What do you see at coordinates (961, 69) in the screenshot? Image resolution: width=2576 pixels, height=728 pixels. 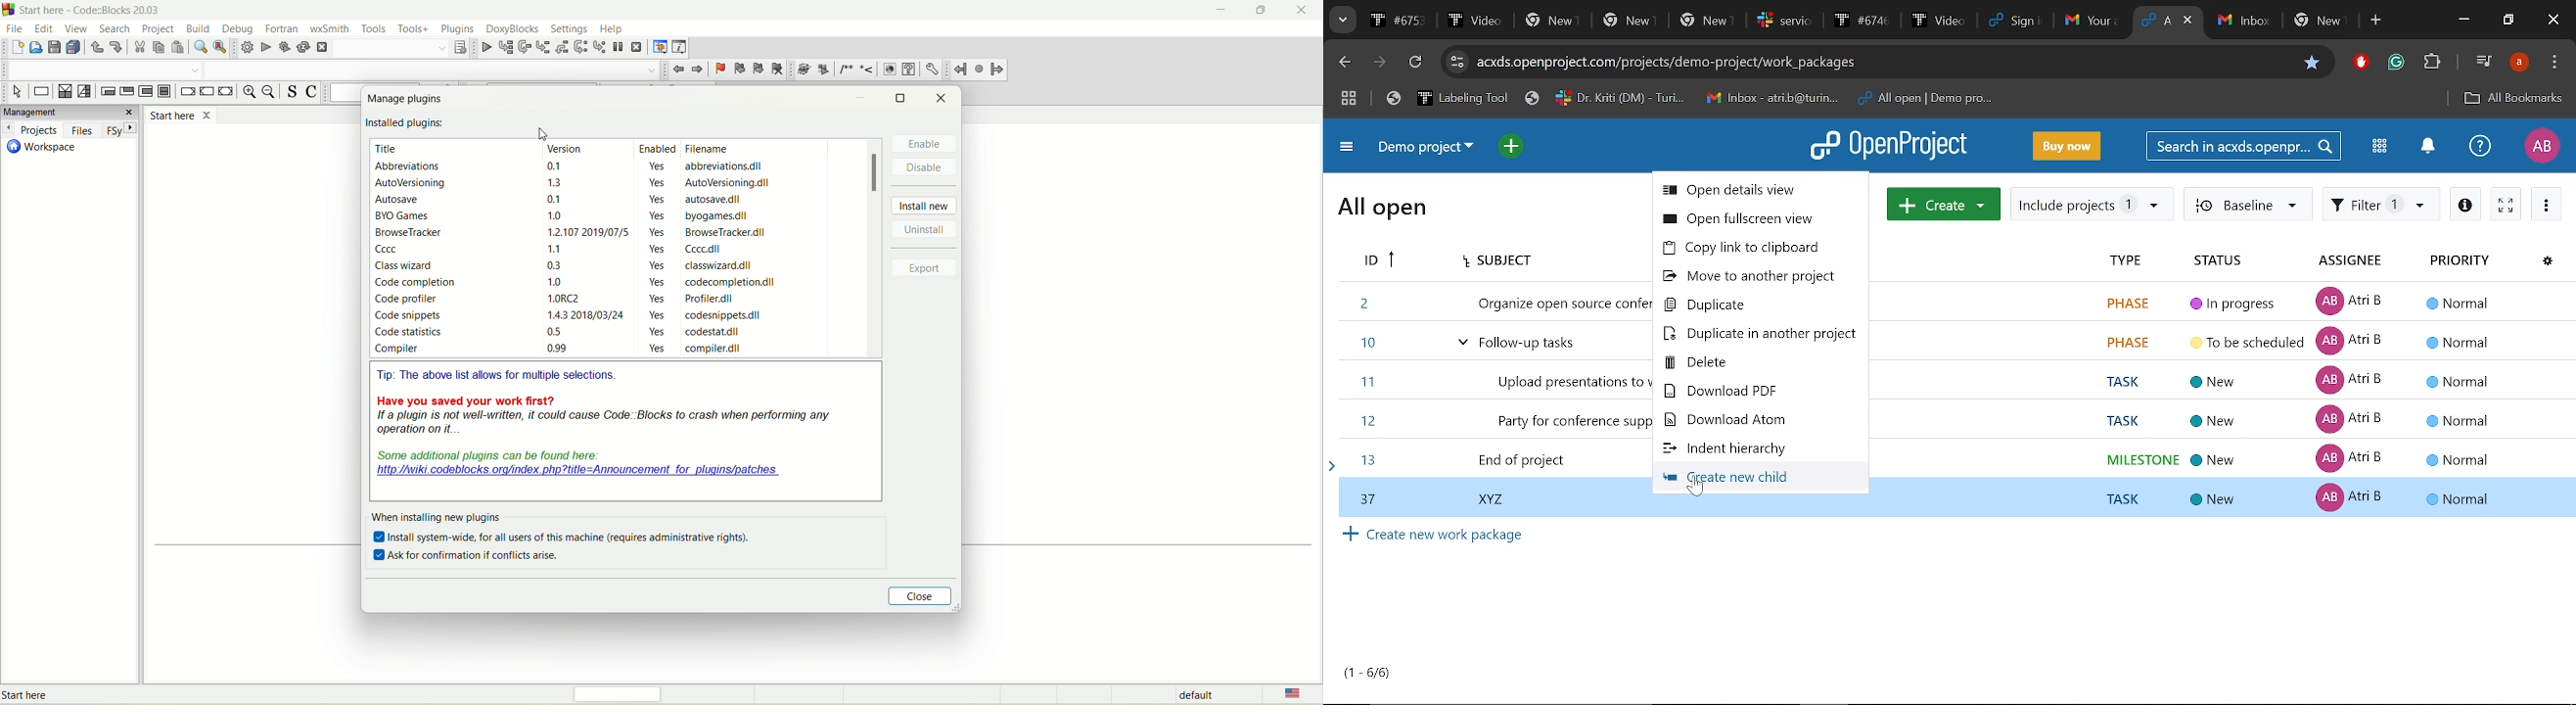 I see `jump back` at bounding box center [961, 69].